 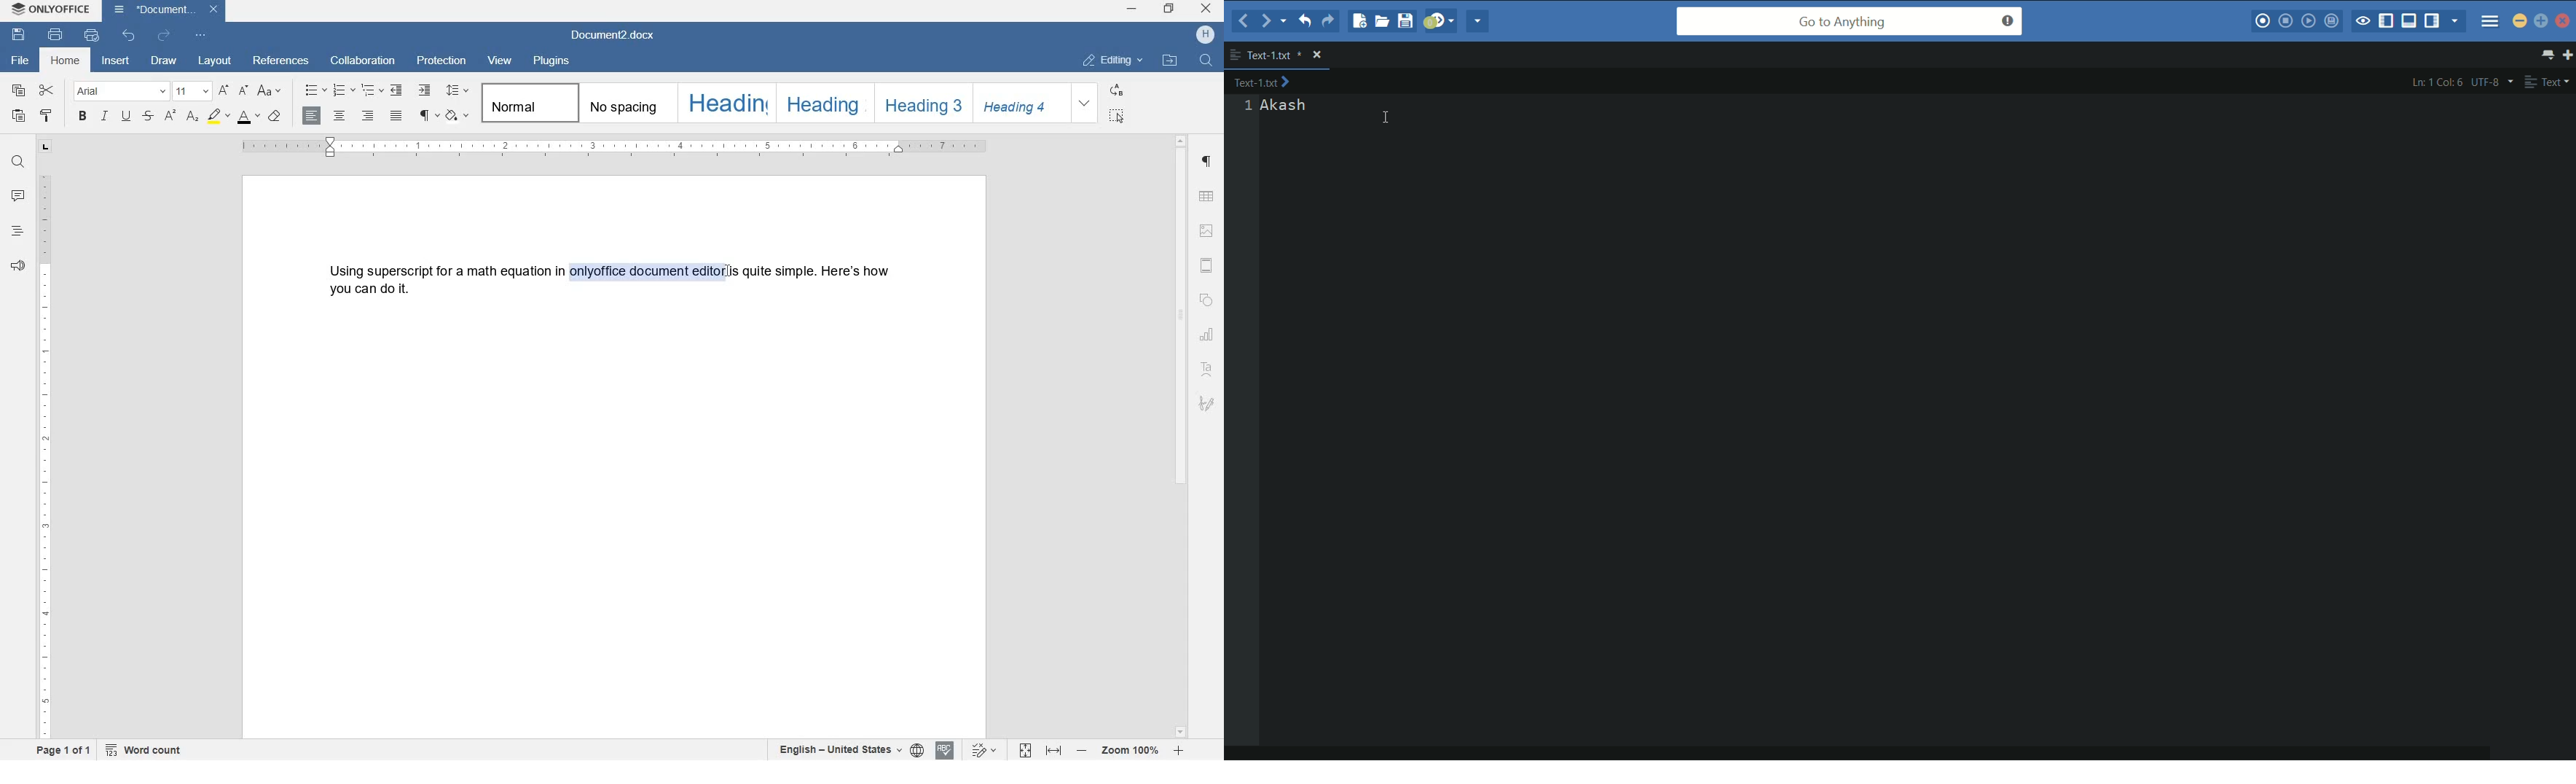 What do you see at coordinates (1183, 436) in the screenshot?
I see `scrollbar` at bounding box center [1183, 436].